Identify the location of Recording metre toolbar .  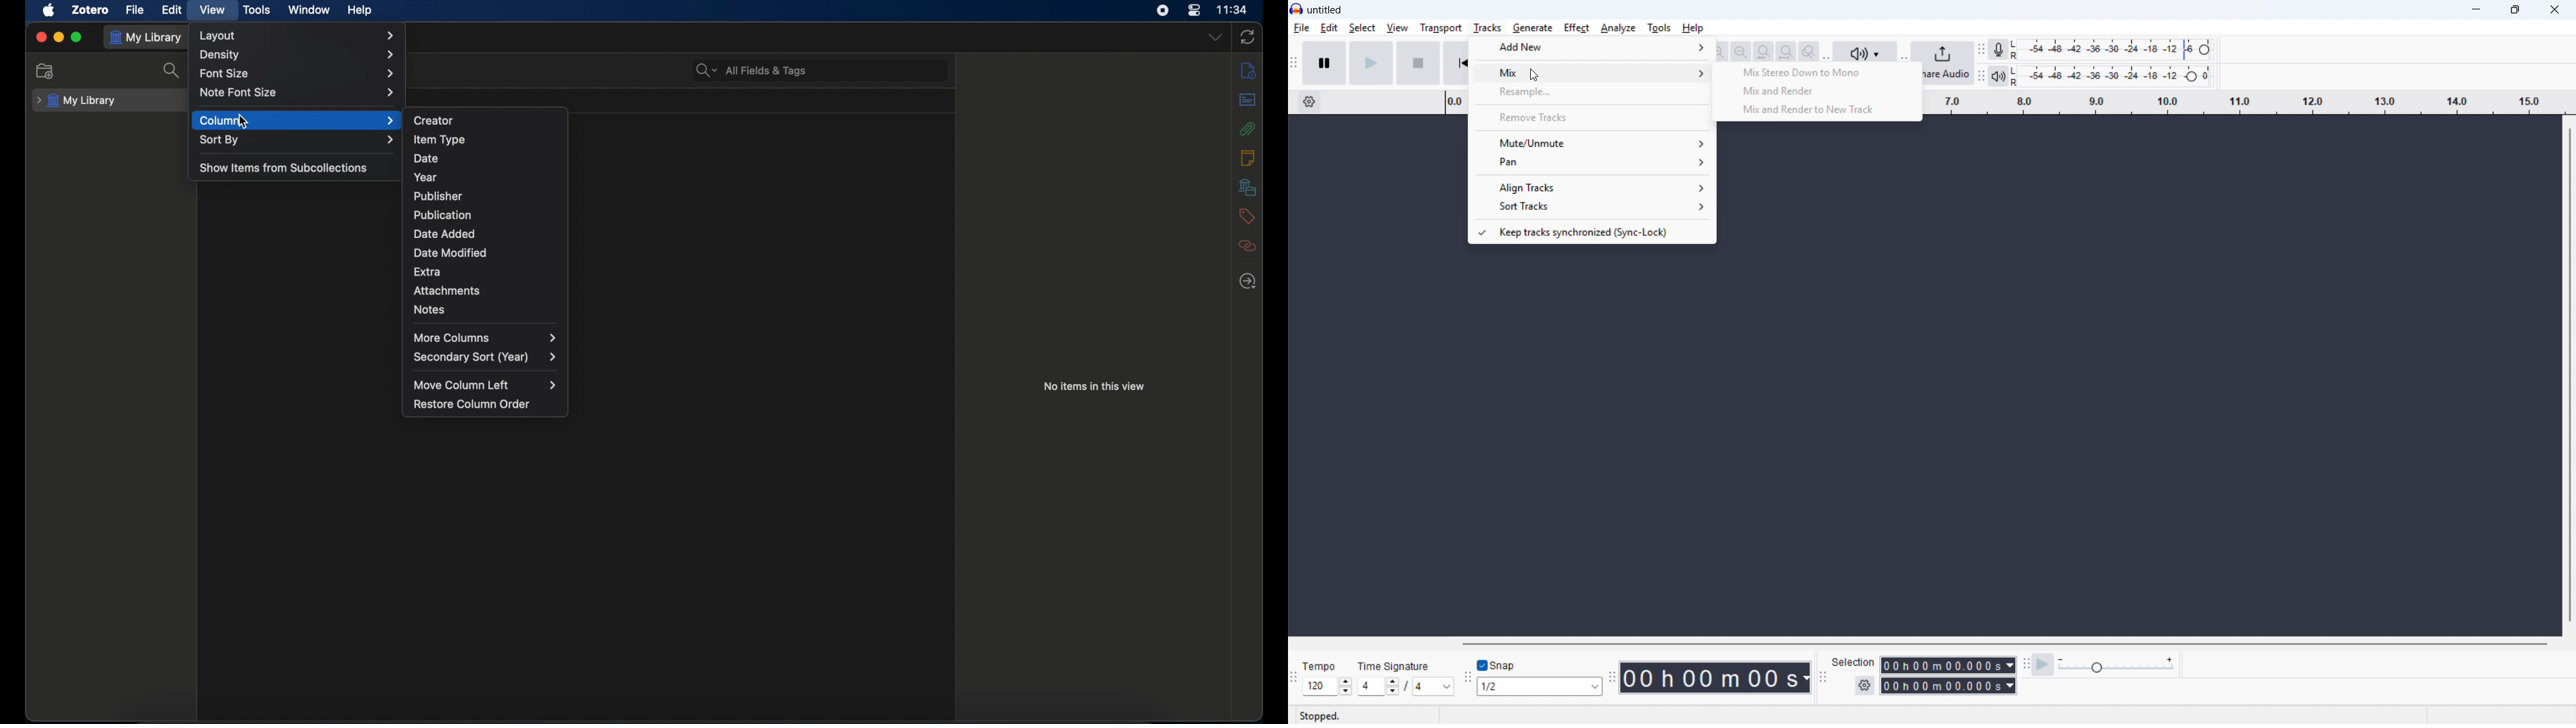
(1998, 49).